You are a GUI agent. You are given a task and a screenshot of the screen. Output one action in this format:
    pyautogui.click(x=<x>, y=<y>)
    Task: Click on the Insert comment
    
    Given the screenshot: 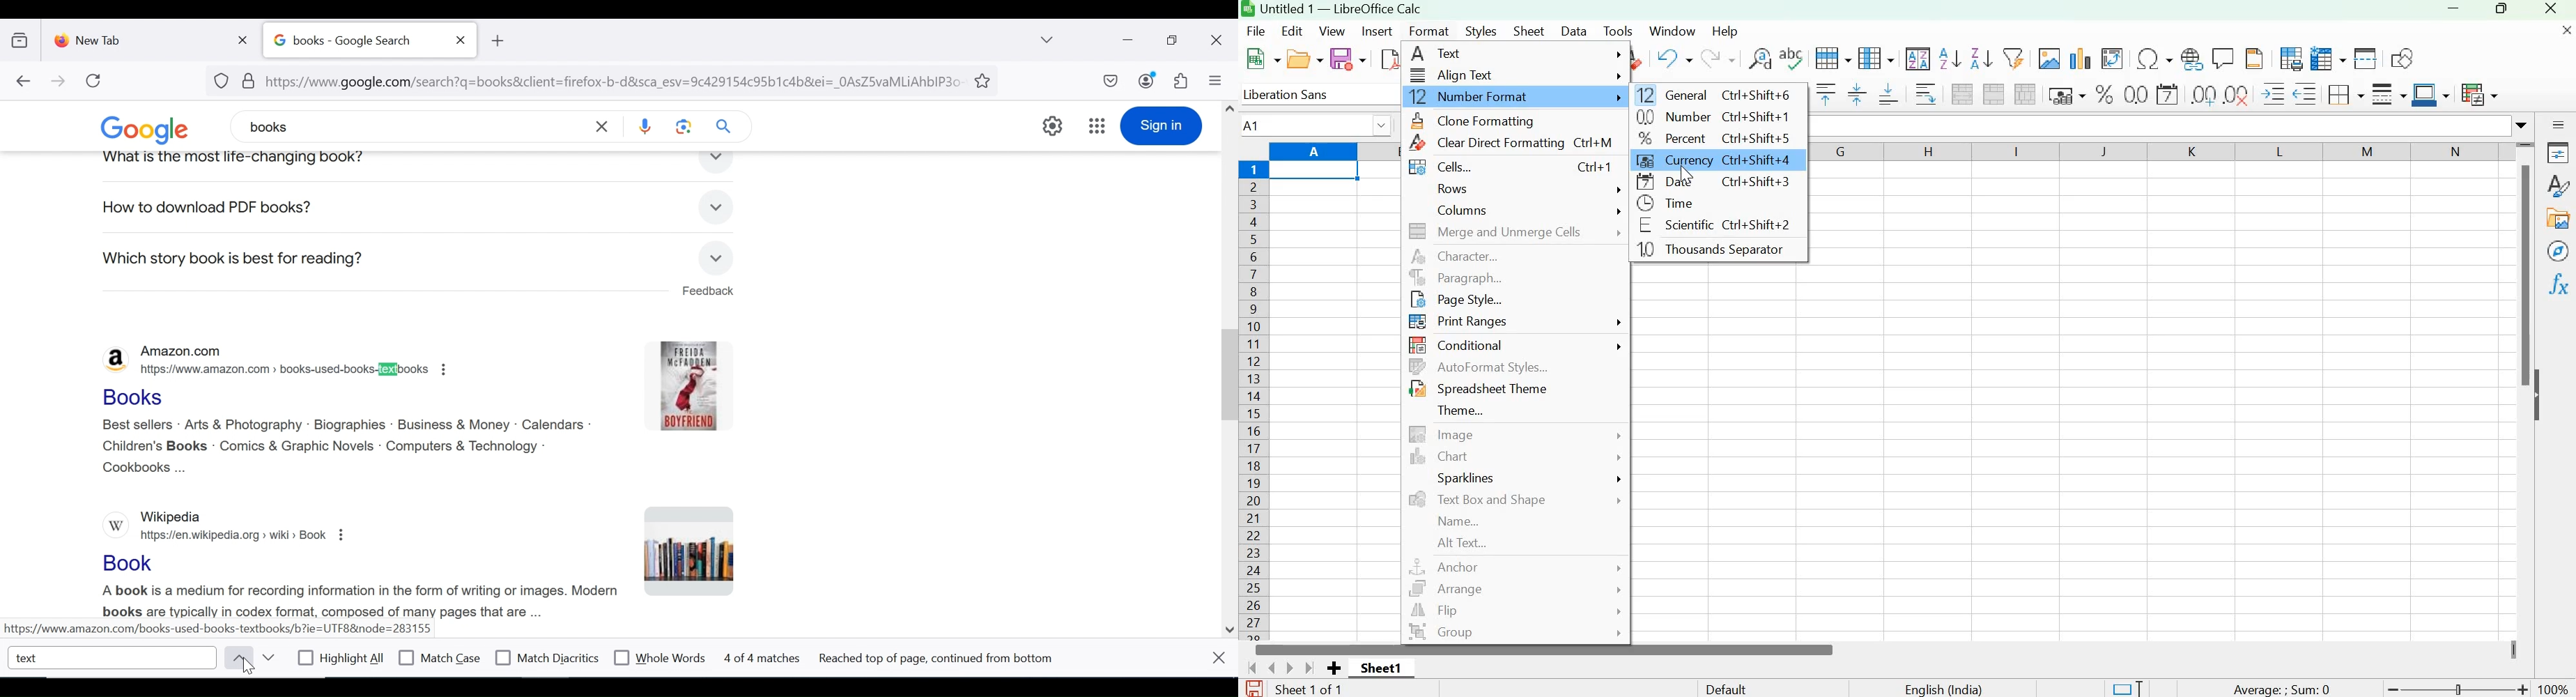 What is the action you would take?
    pyautogui.click(x=2223, y=56)
    